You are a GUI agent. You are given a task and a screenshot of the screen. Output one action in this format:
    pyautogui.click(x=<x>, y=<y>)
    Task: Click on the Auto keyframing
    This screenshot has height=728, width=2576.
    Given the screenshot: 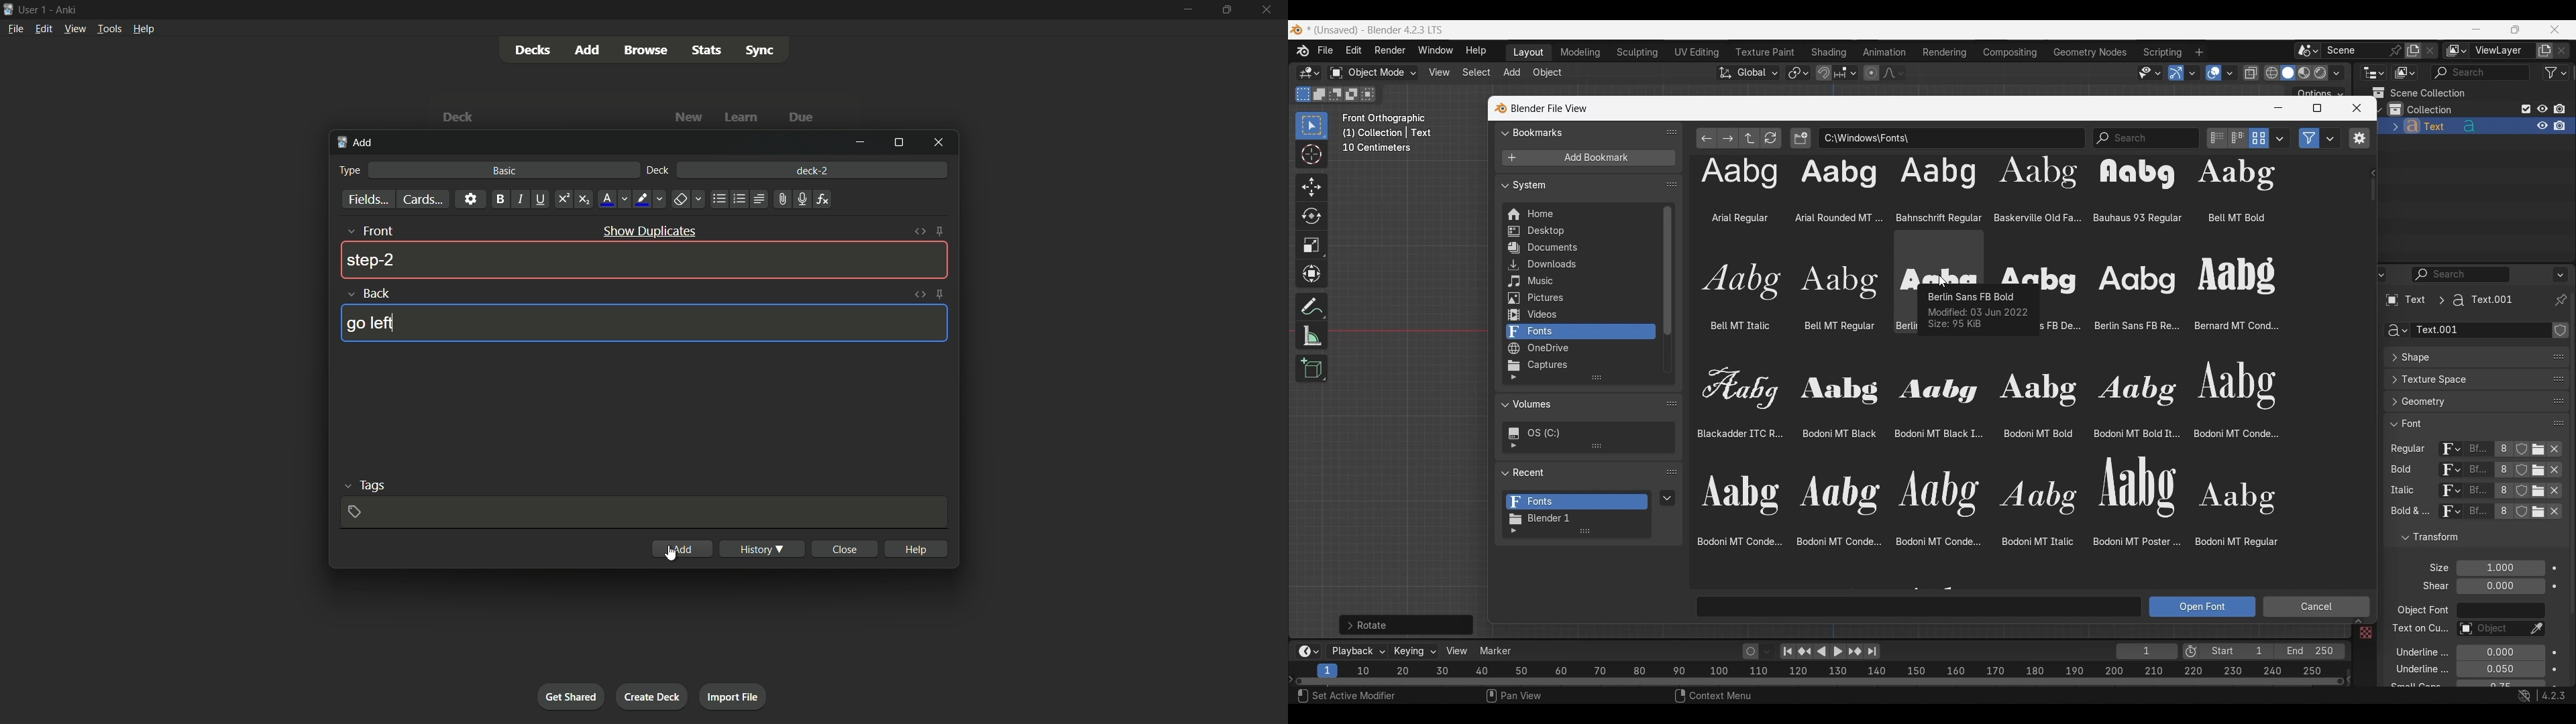 What is the action you would take?
    pyautogui.click(x=1767, y=652)
    